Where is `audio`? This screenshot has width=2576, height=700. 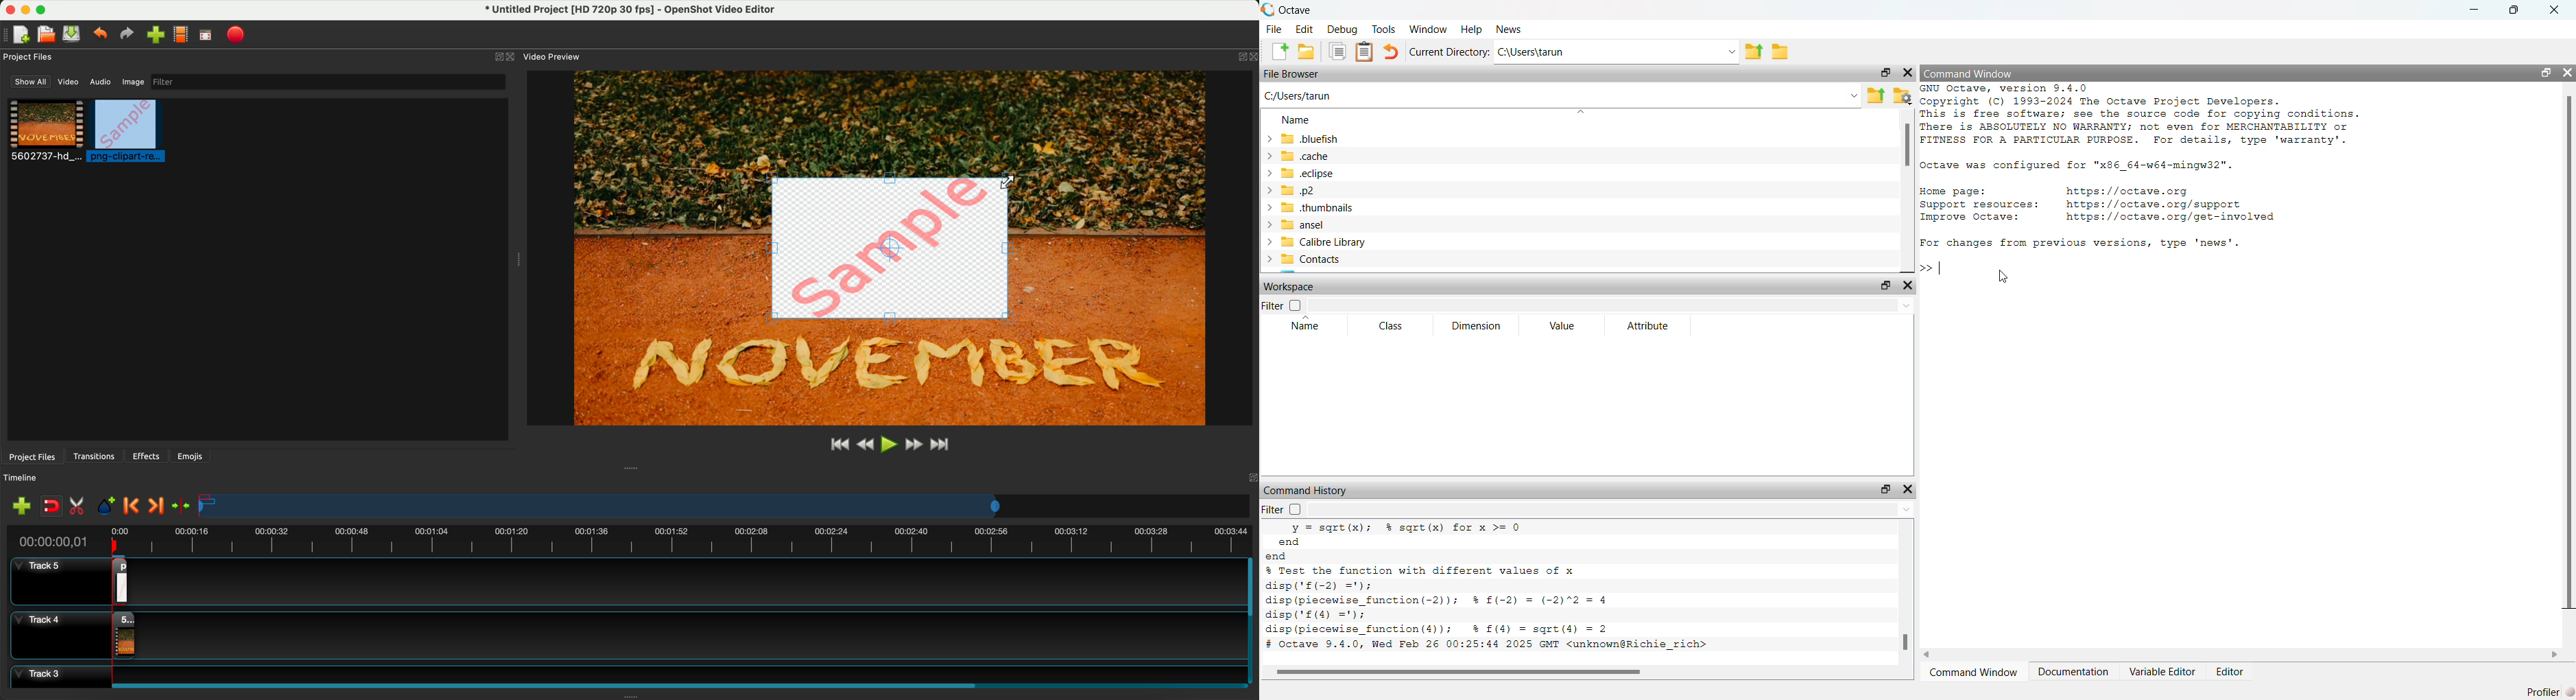
audio is located at coordinates (101, 81).